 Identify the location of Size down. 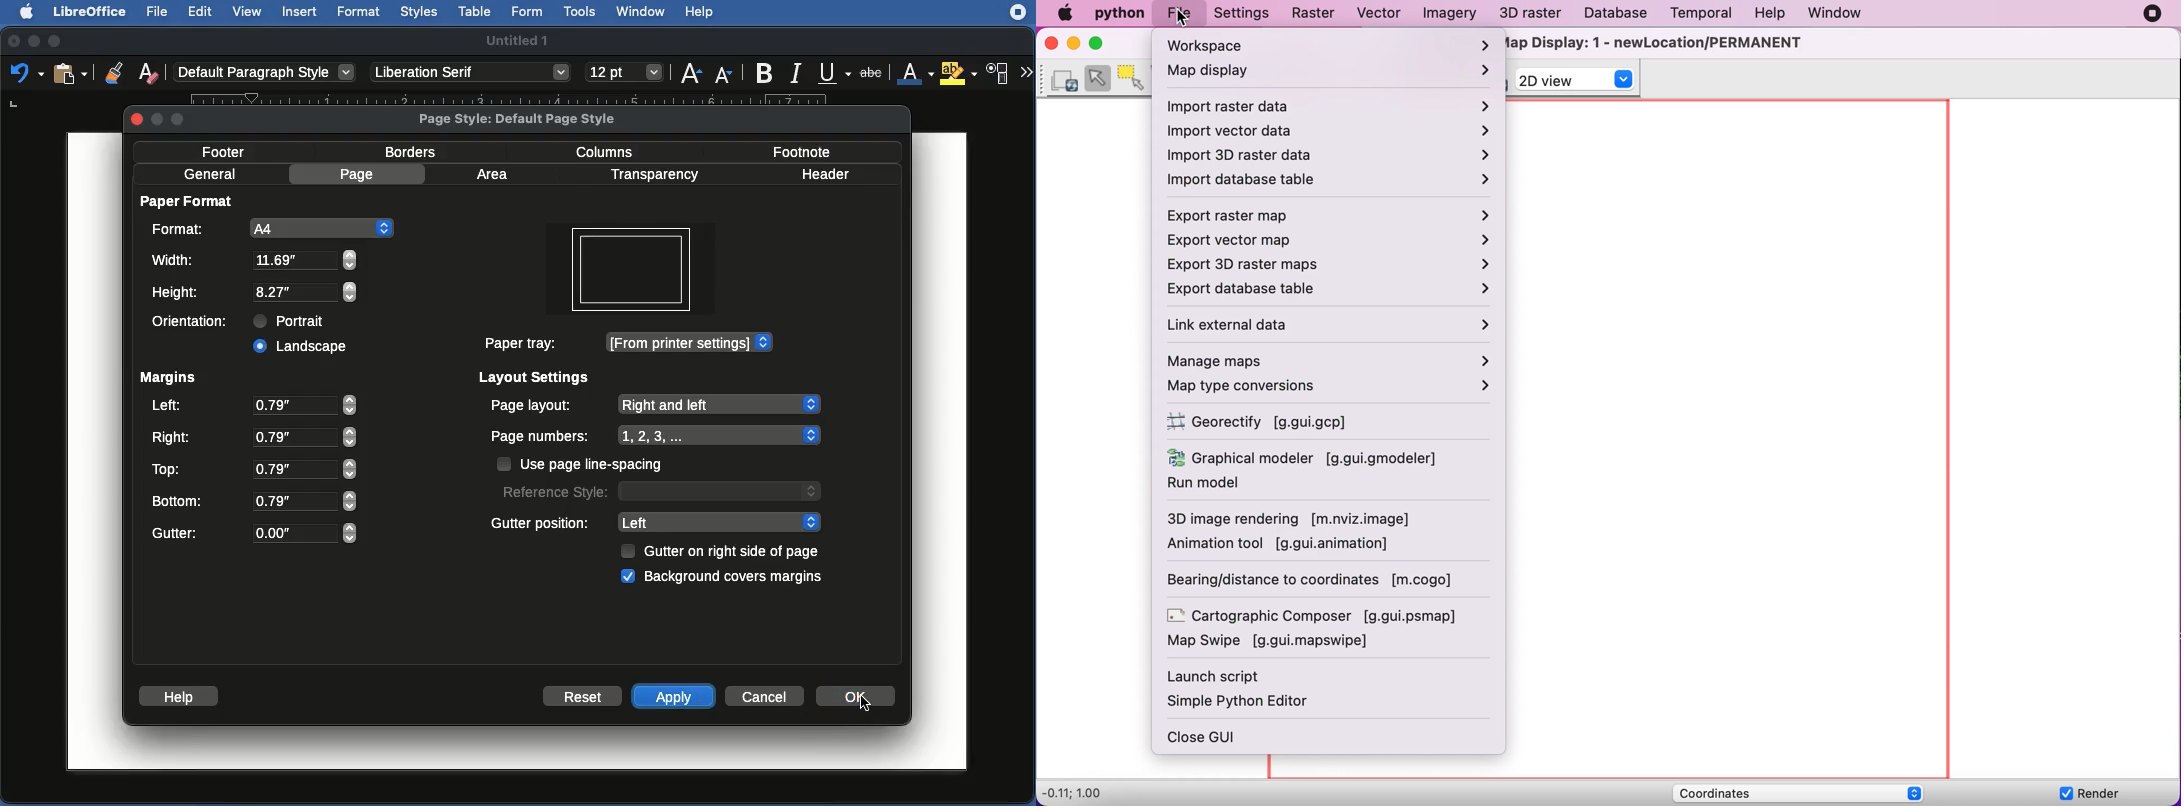
(725, 73).